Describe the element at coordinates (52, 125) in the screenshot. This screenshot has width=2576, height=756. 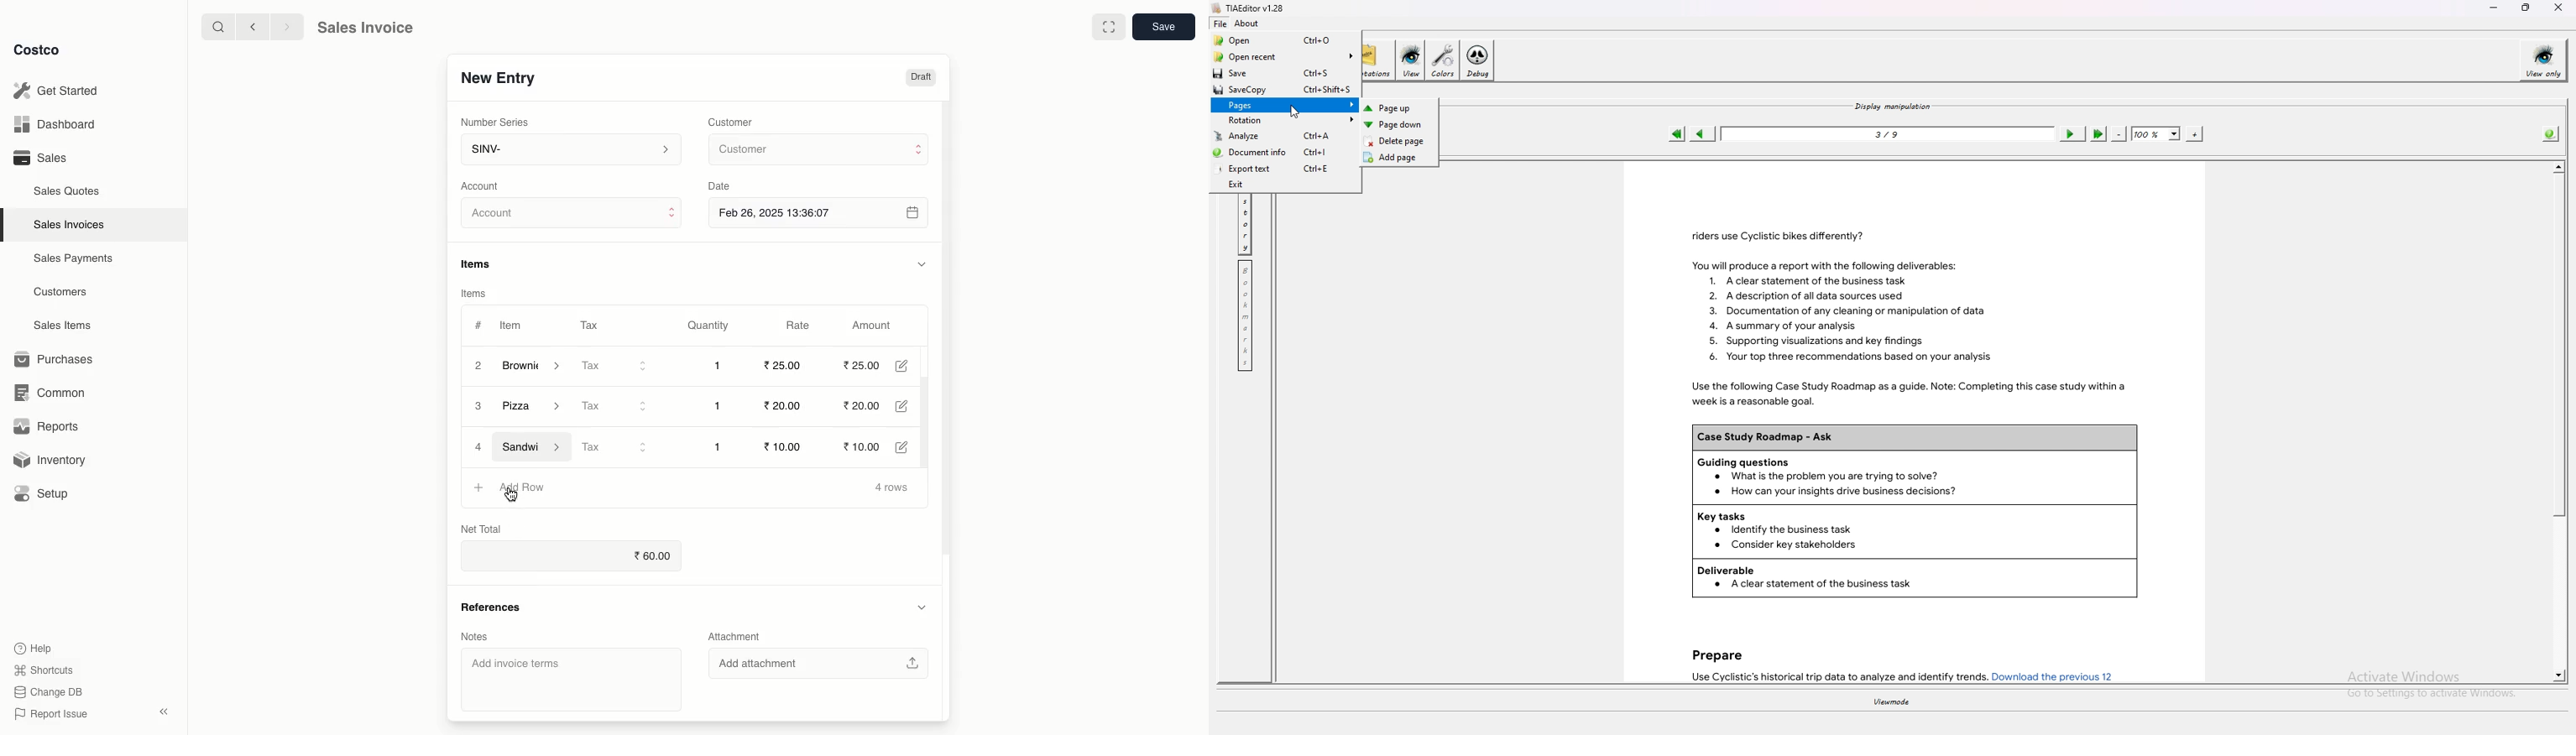
I see `Dashboard` at that location.